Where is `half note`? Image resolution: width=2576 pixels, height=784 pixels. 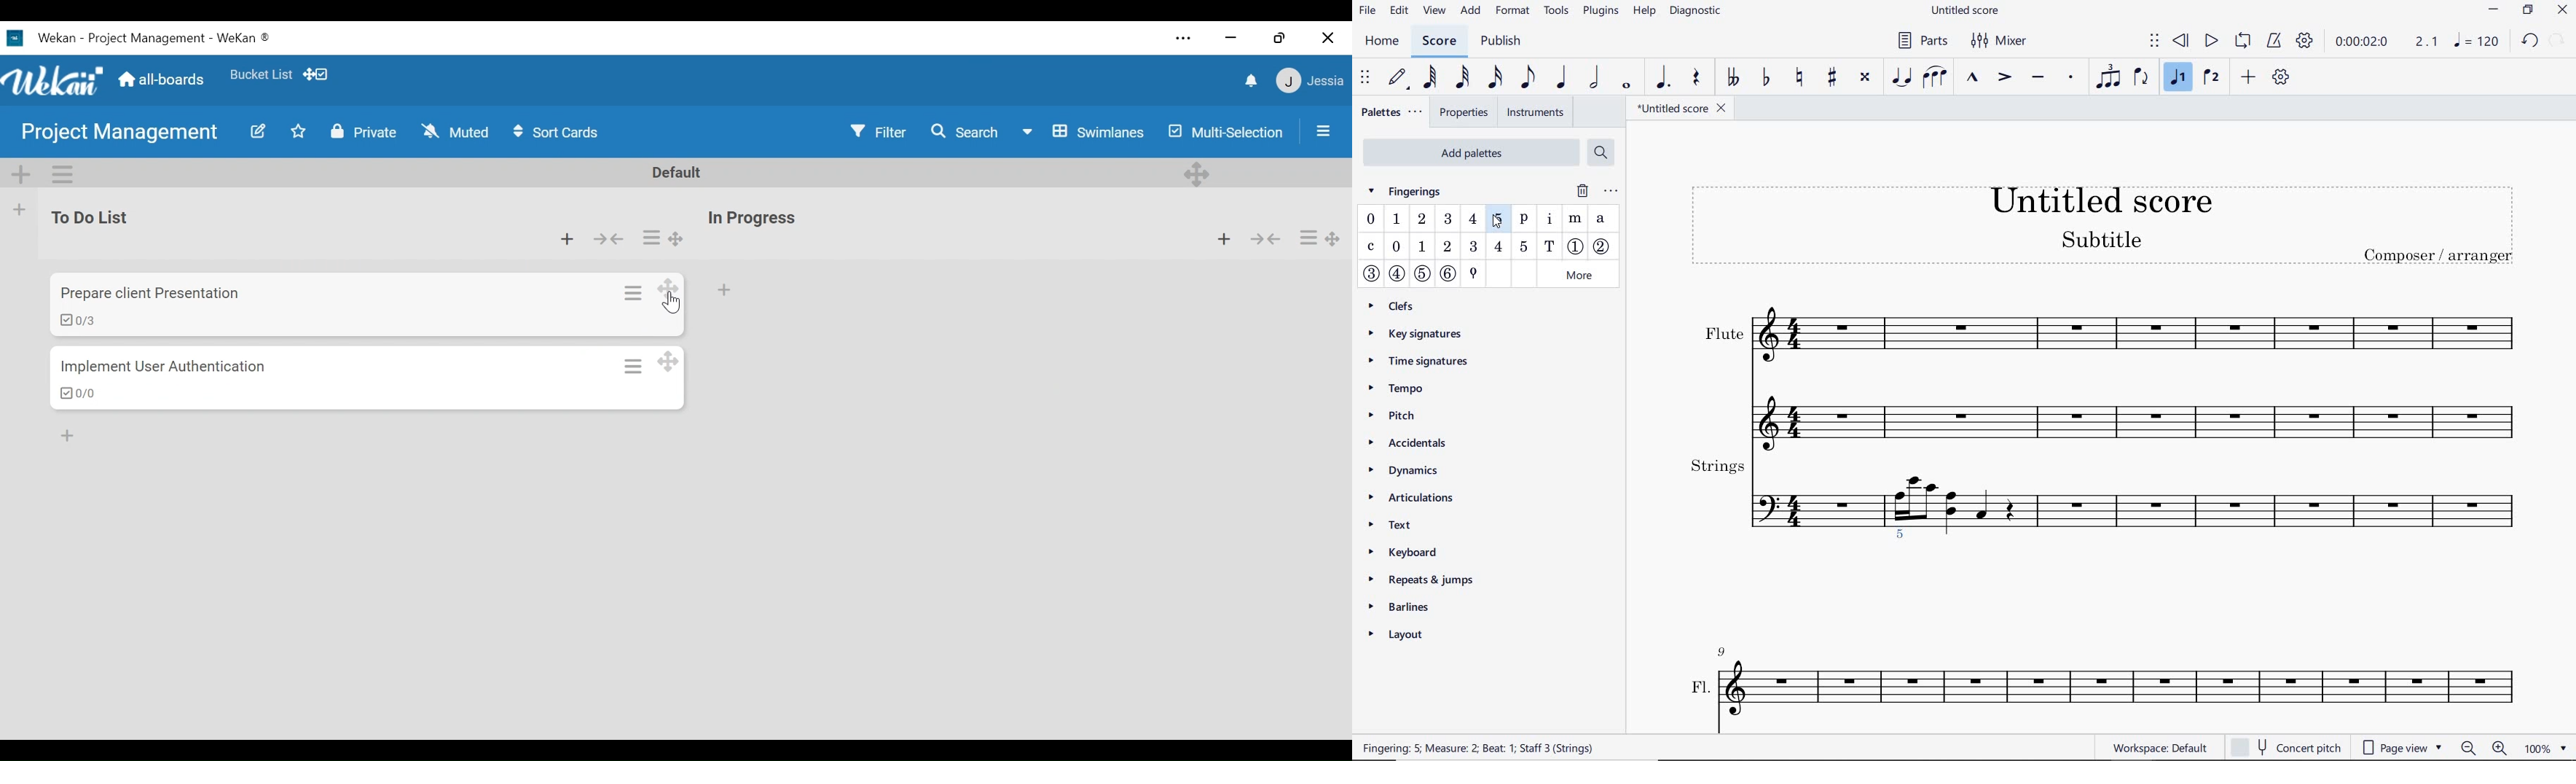
half note is located at coordinates (1595, 77).